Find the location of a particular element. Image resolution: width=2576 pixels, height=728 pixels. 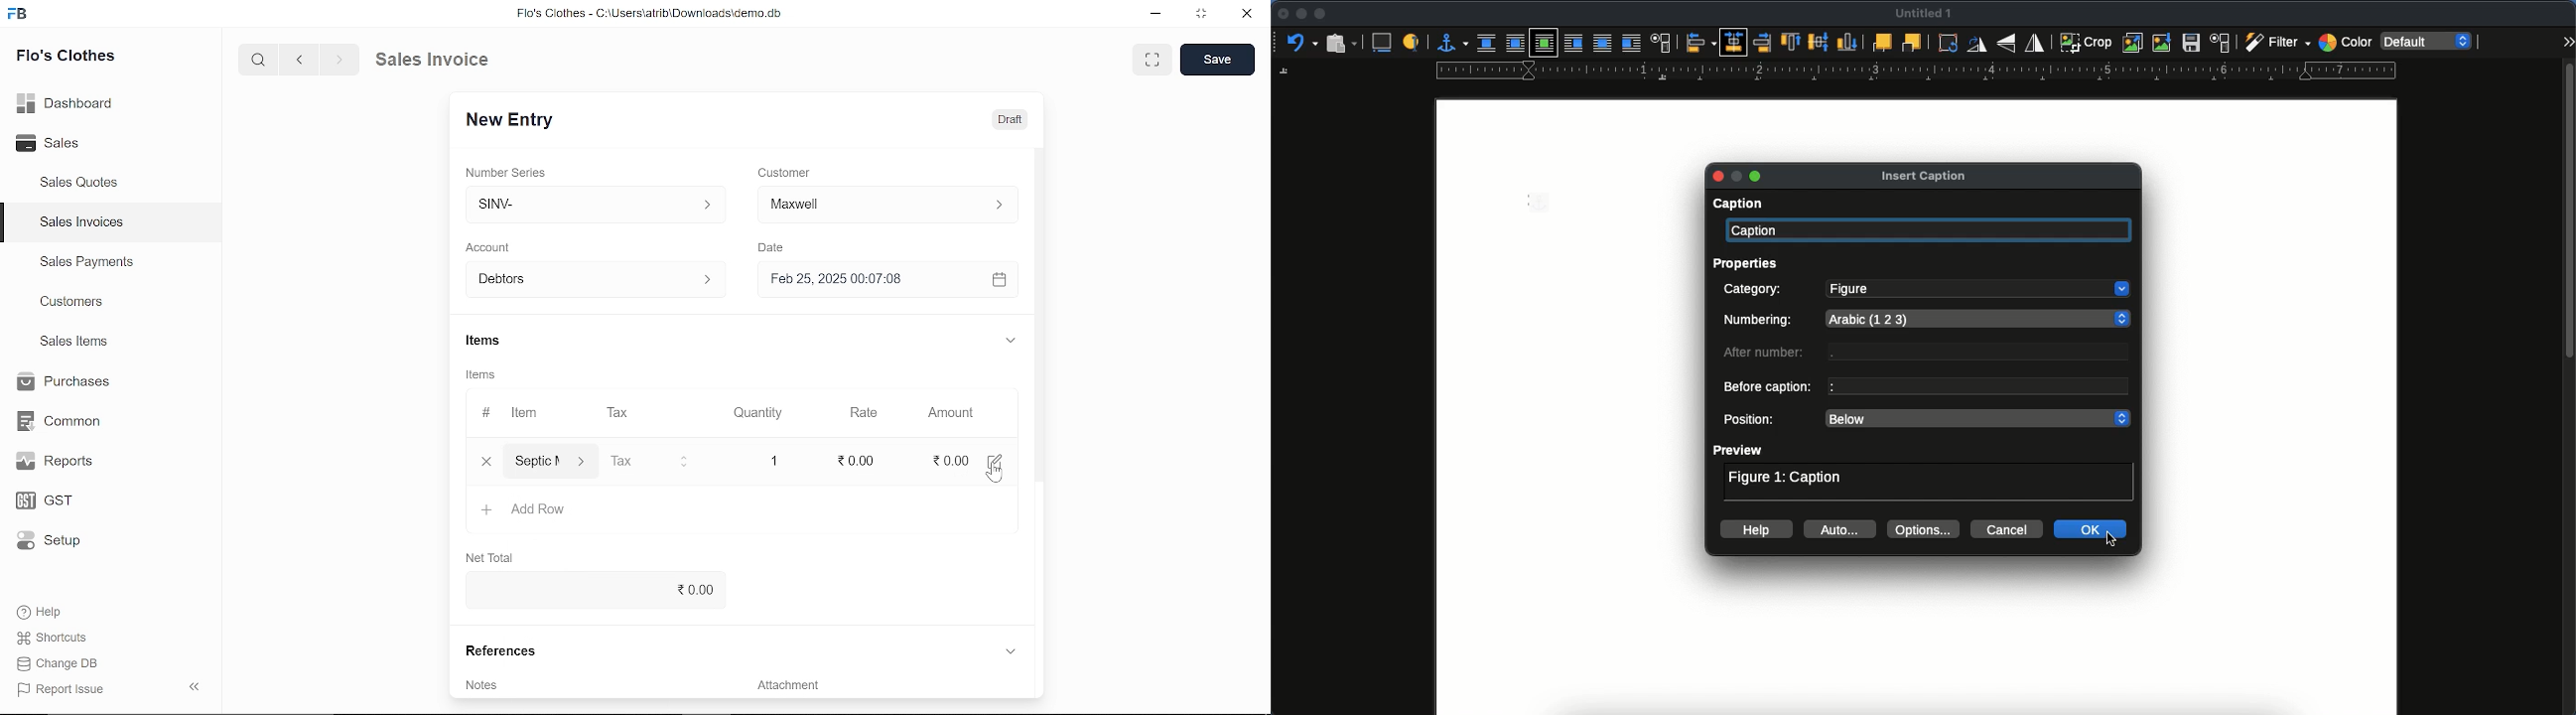

figure 1: caption is located at coordinates (1789, 479).